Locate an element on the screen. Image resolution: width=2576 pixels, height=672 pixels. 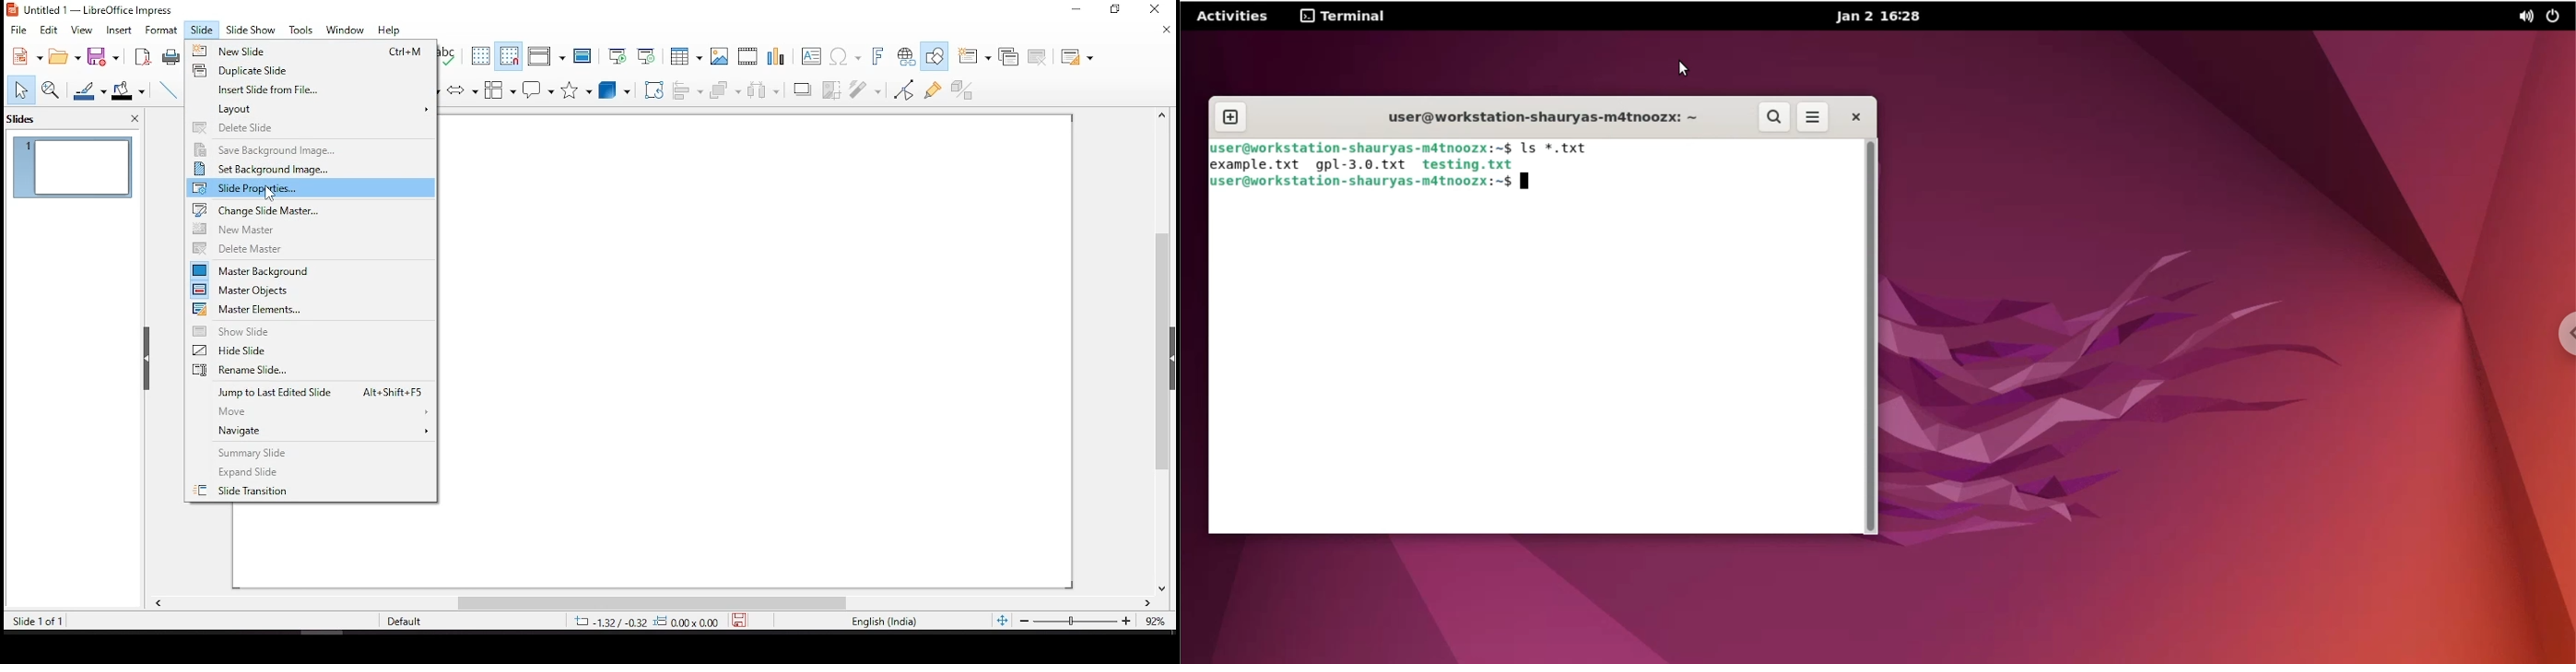
flowchart is located at coordinates (501, 88).